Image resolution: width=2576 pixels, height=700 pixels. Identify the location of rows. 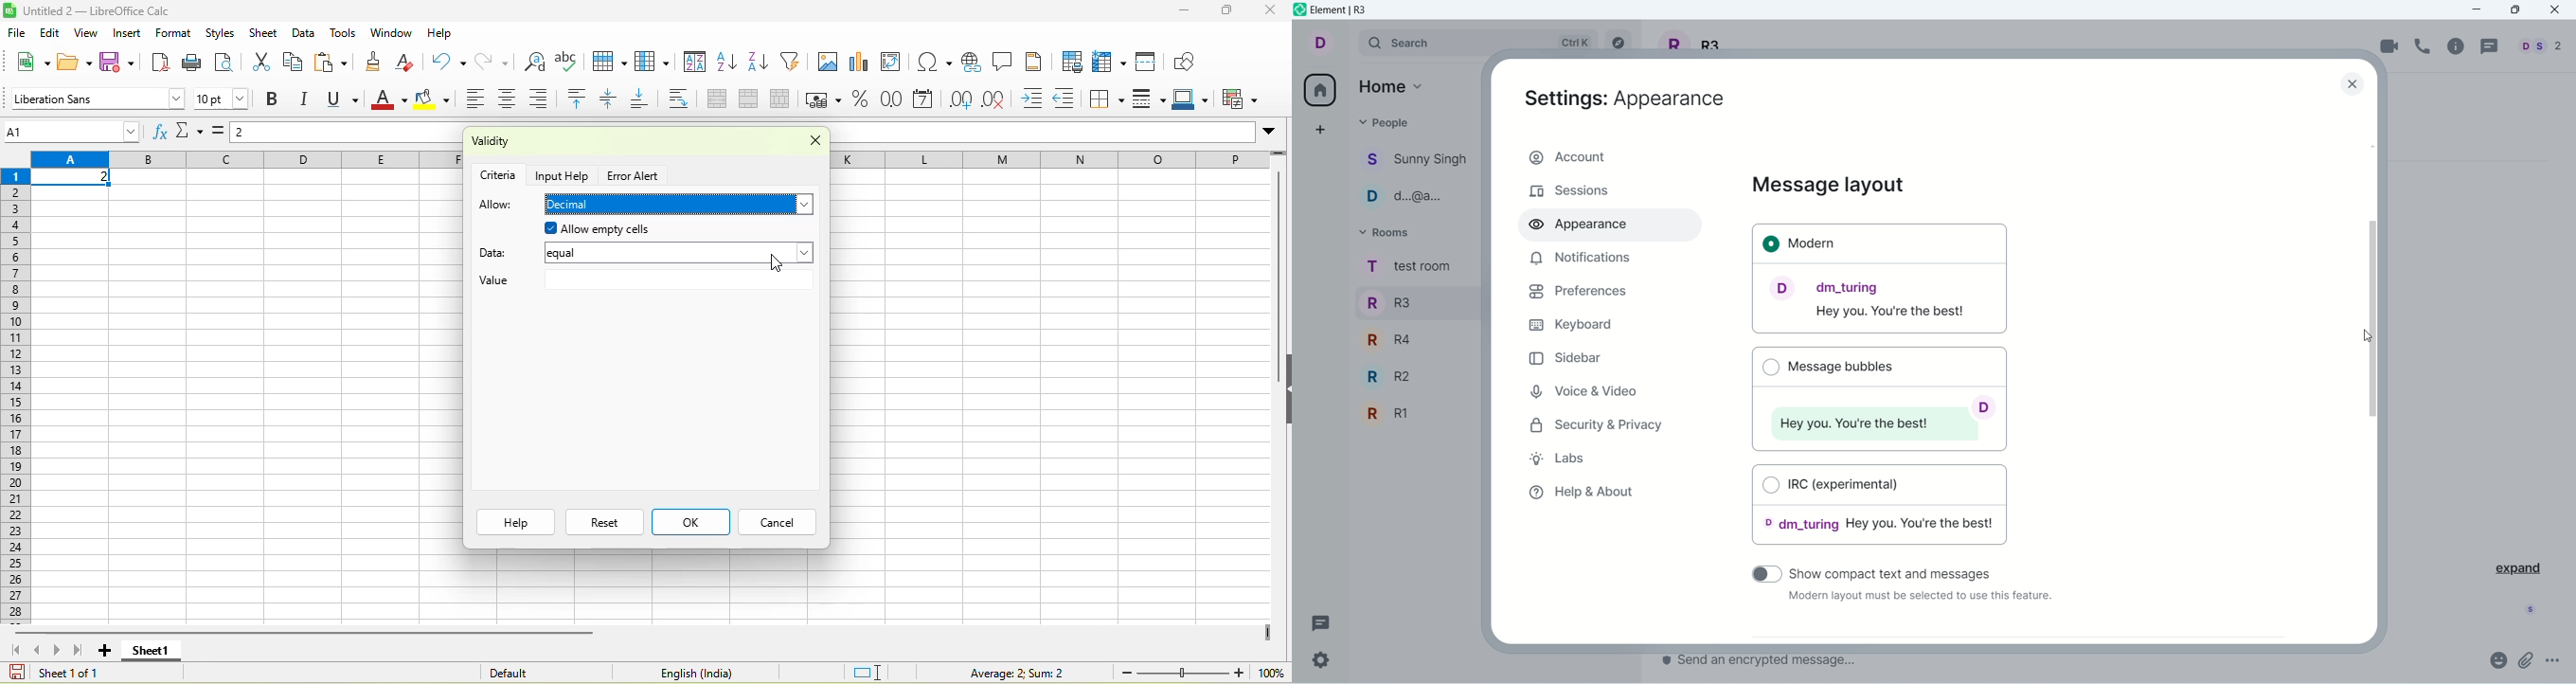
(18, 395).